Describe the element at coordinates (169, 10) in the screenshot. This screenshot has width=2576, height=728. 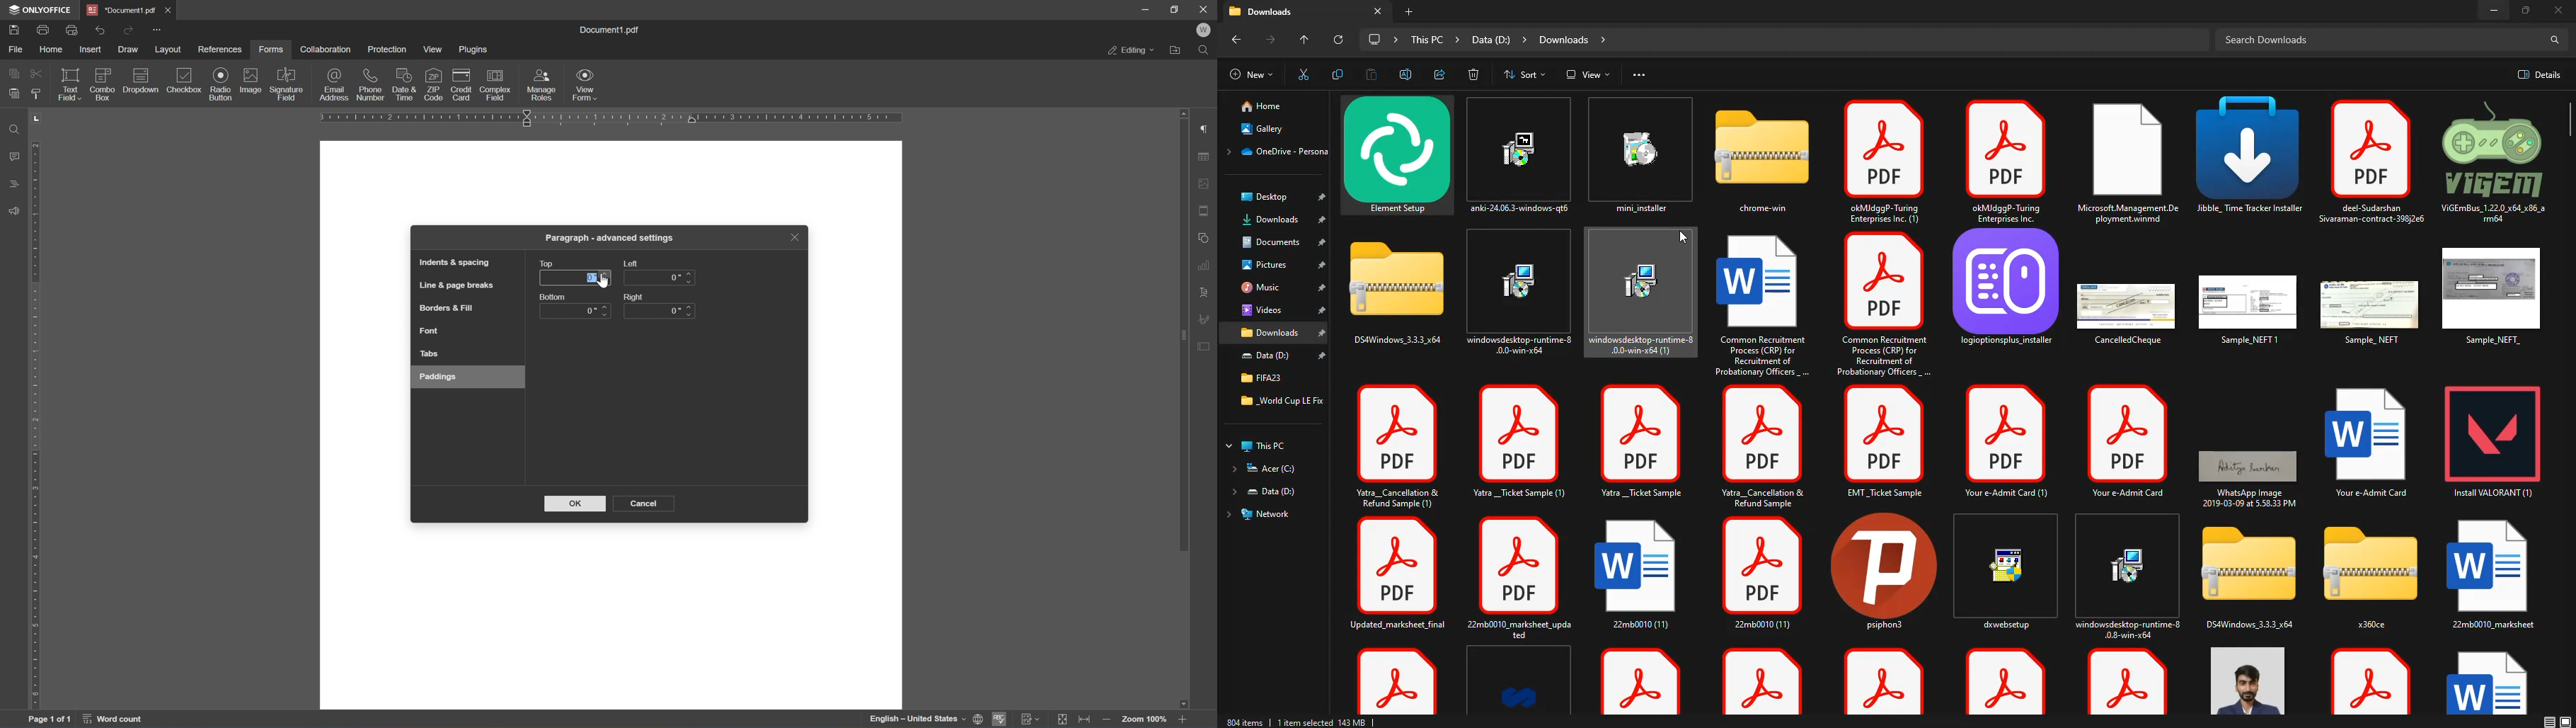
I see `close` at that location.